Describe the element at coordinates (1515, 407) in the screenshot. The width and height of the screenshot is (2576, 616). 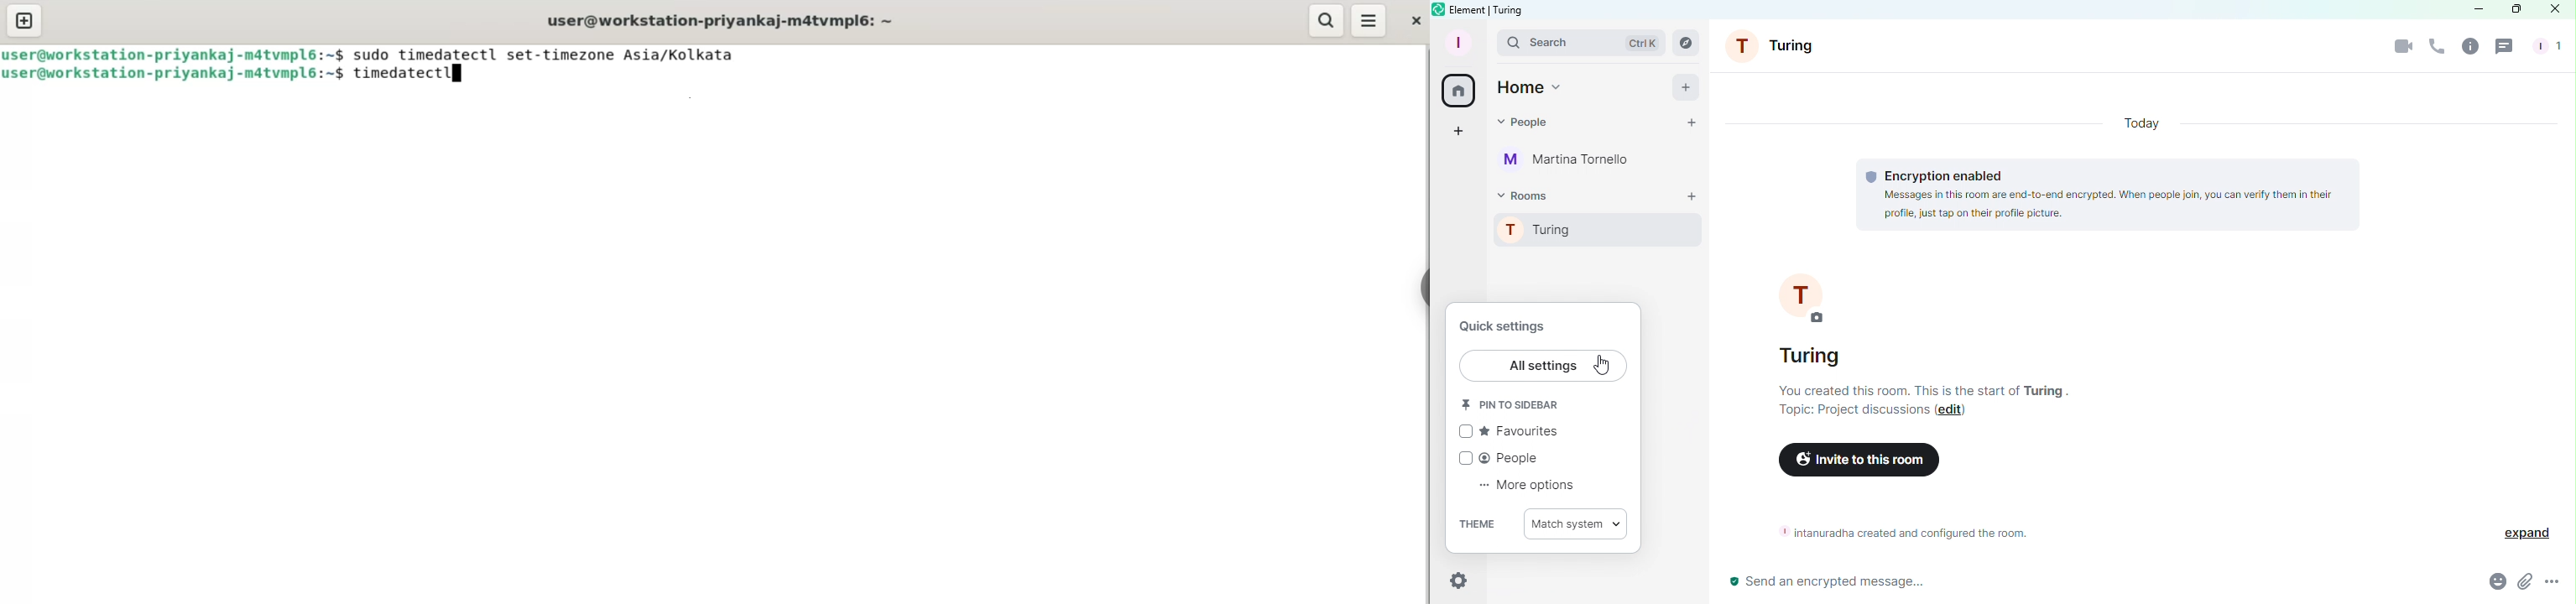
I see `Pin to sidebar` at that location.